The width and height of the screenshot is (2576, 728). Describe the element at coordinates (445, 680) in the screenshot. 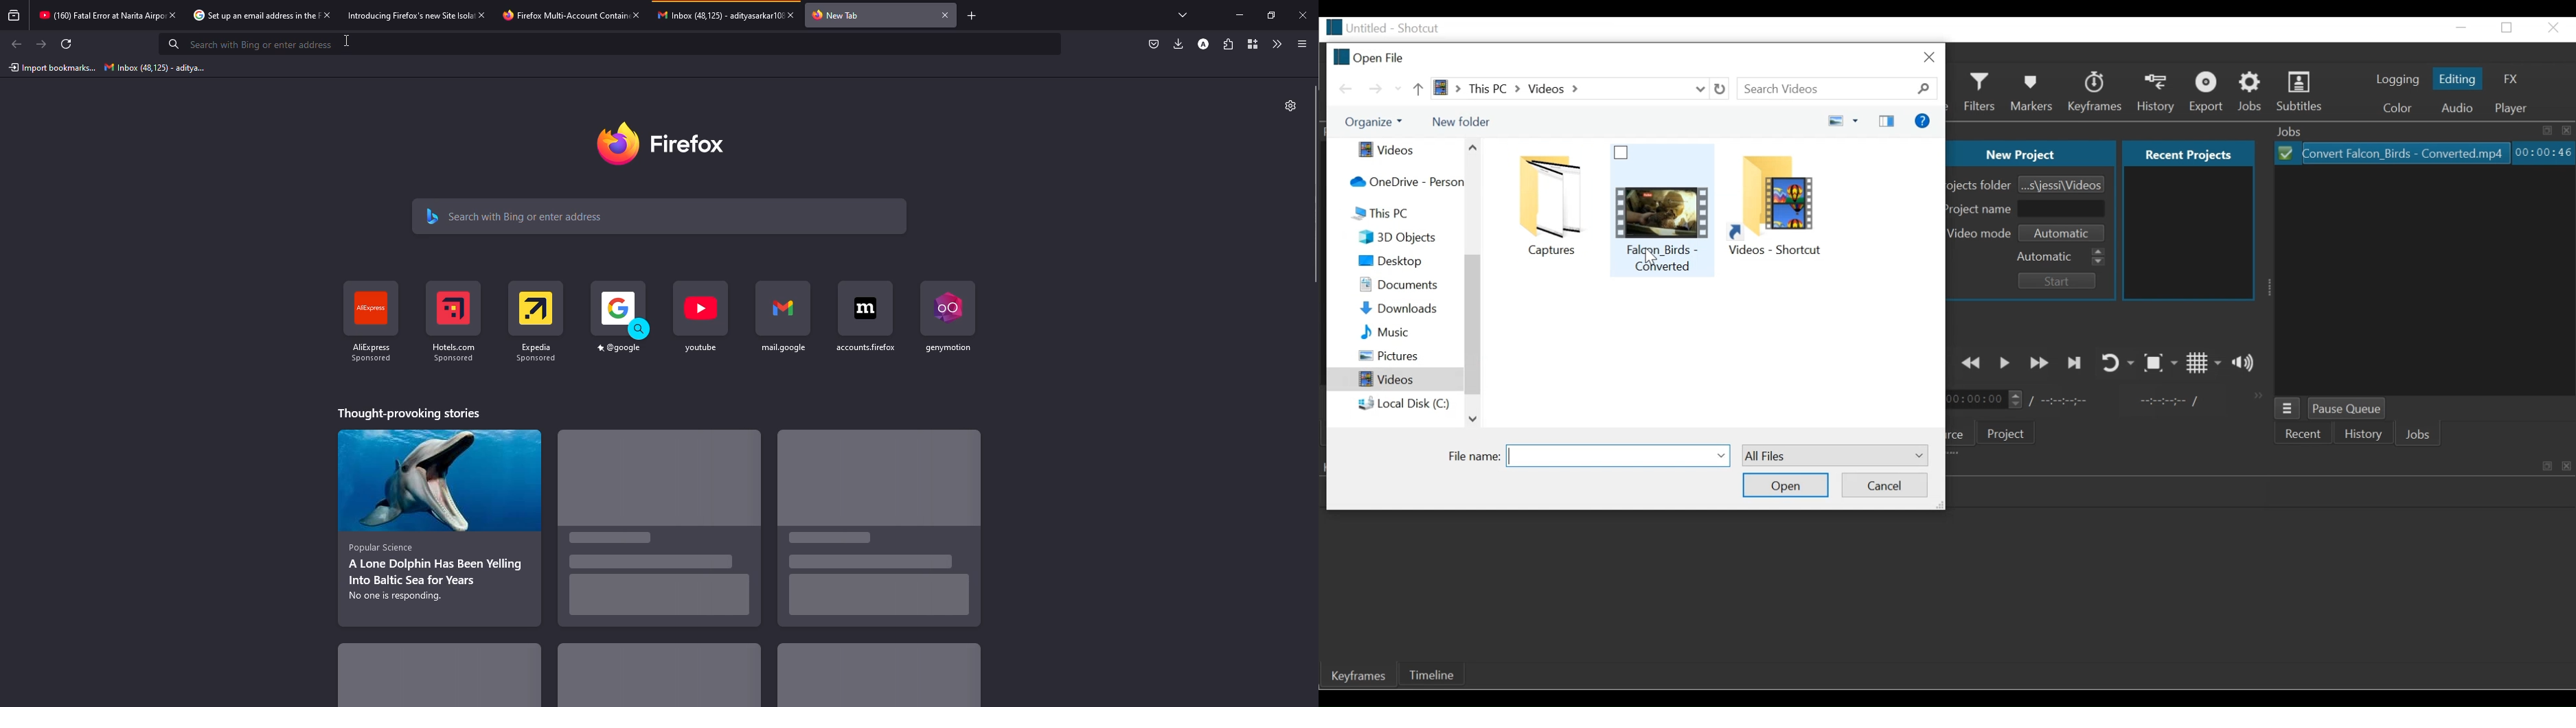

I see `stories` at that location.